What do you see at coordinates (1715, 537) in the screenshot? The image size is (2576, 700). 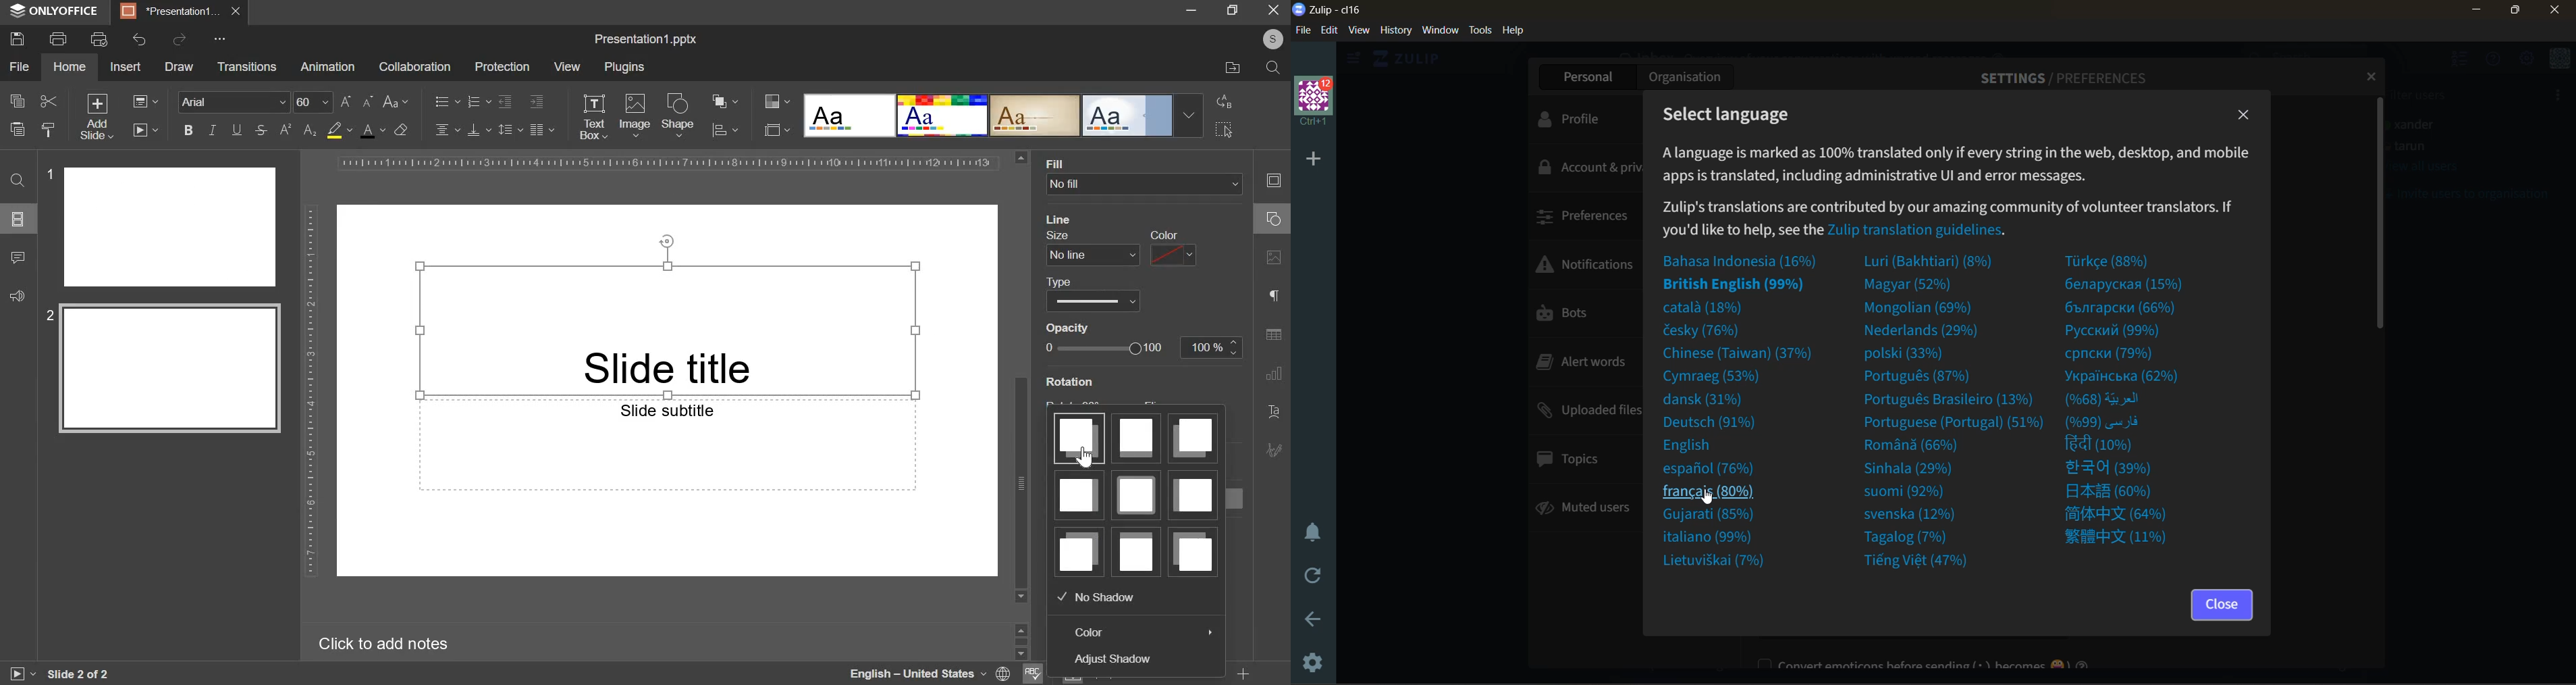 I see `italiano` at bounding box center [1715, 537].